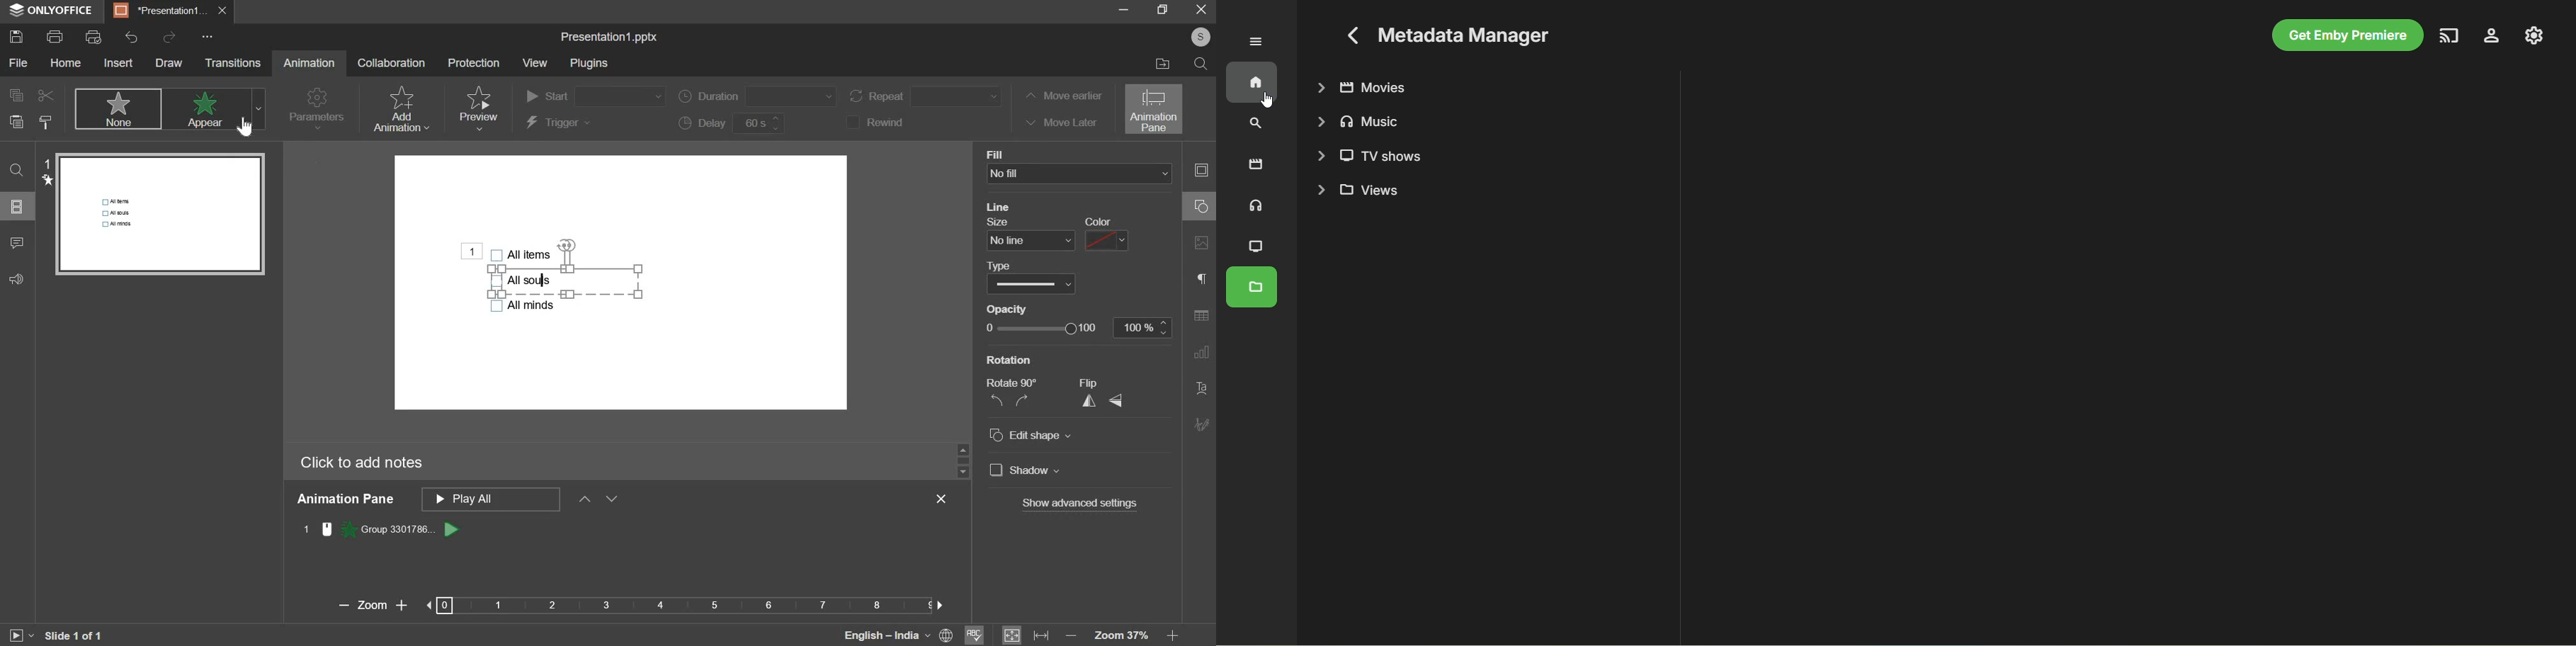 Image resolution: width=2576 pixels, height=672 pixels. I want to click on zoom, so click(632, 605).